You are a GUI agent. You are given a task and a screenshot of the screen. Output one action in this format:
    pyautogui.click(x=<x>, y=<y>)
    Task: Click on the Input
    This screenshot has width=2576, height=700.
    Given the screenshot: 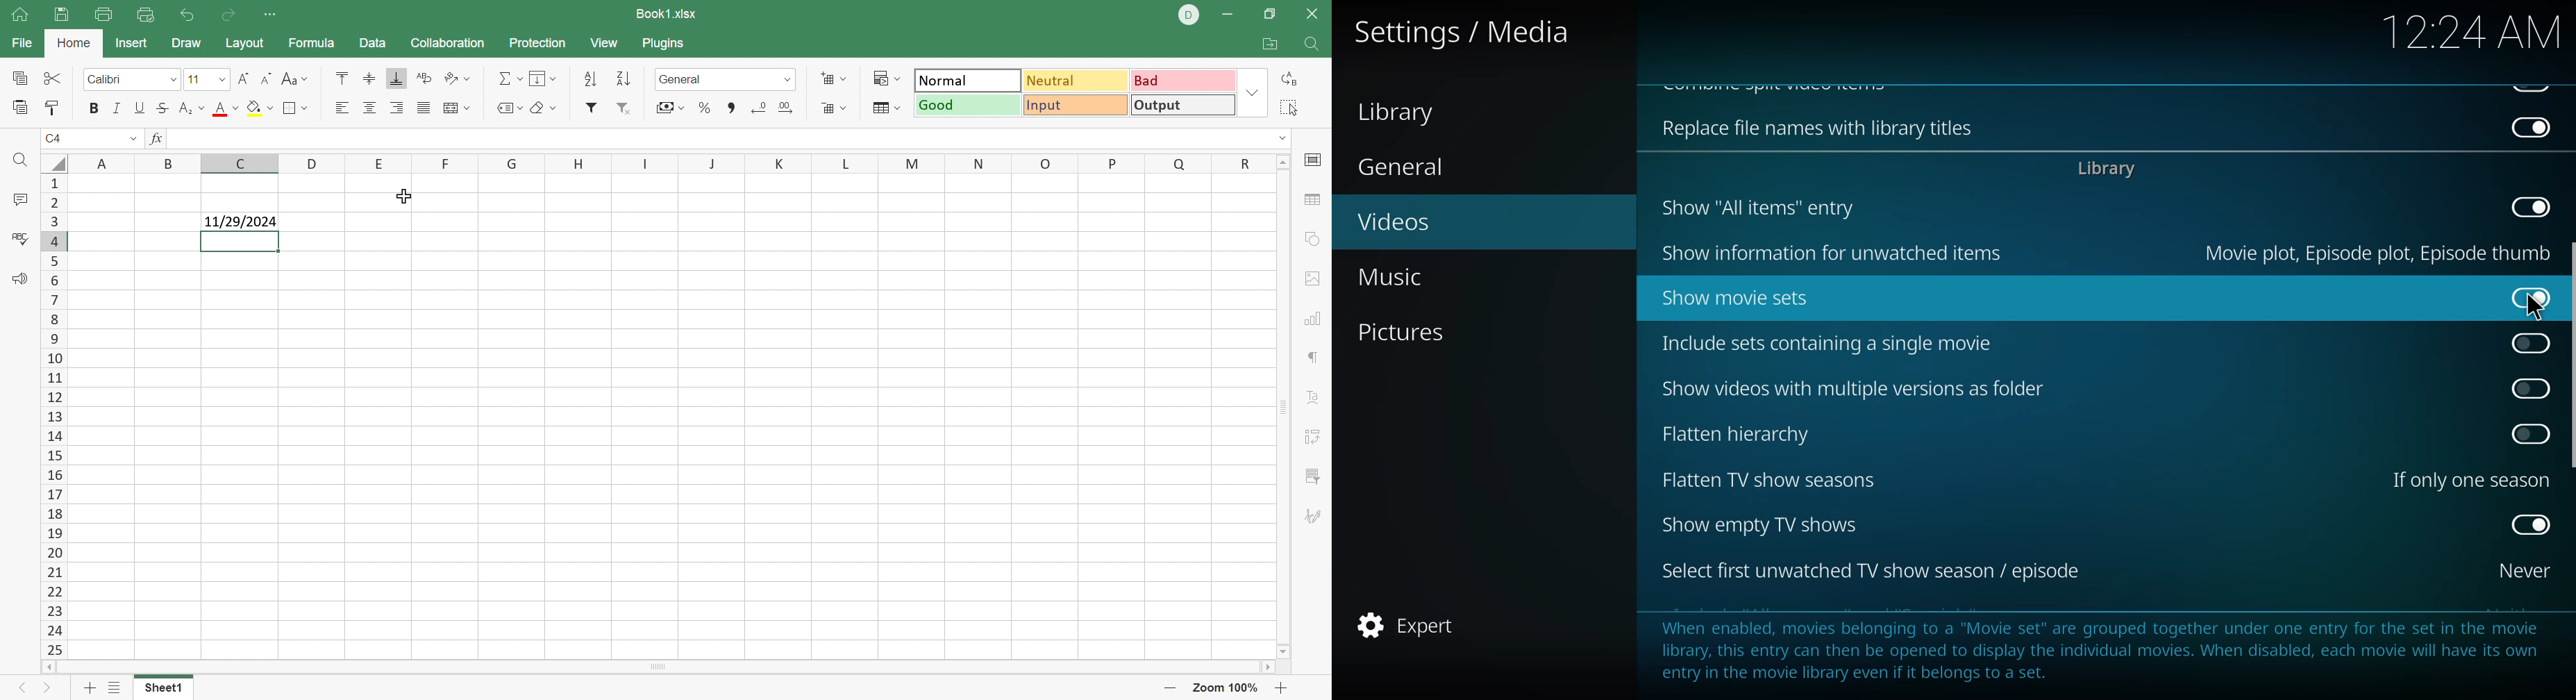 What is the action you would take?
    pyautogui.click(x=1074, y=106)
    